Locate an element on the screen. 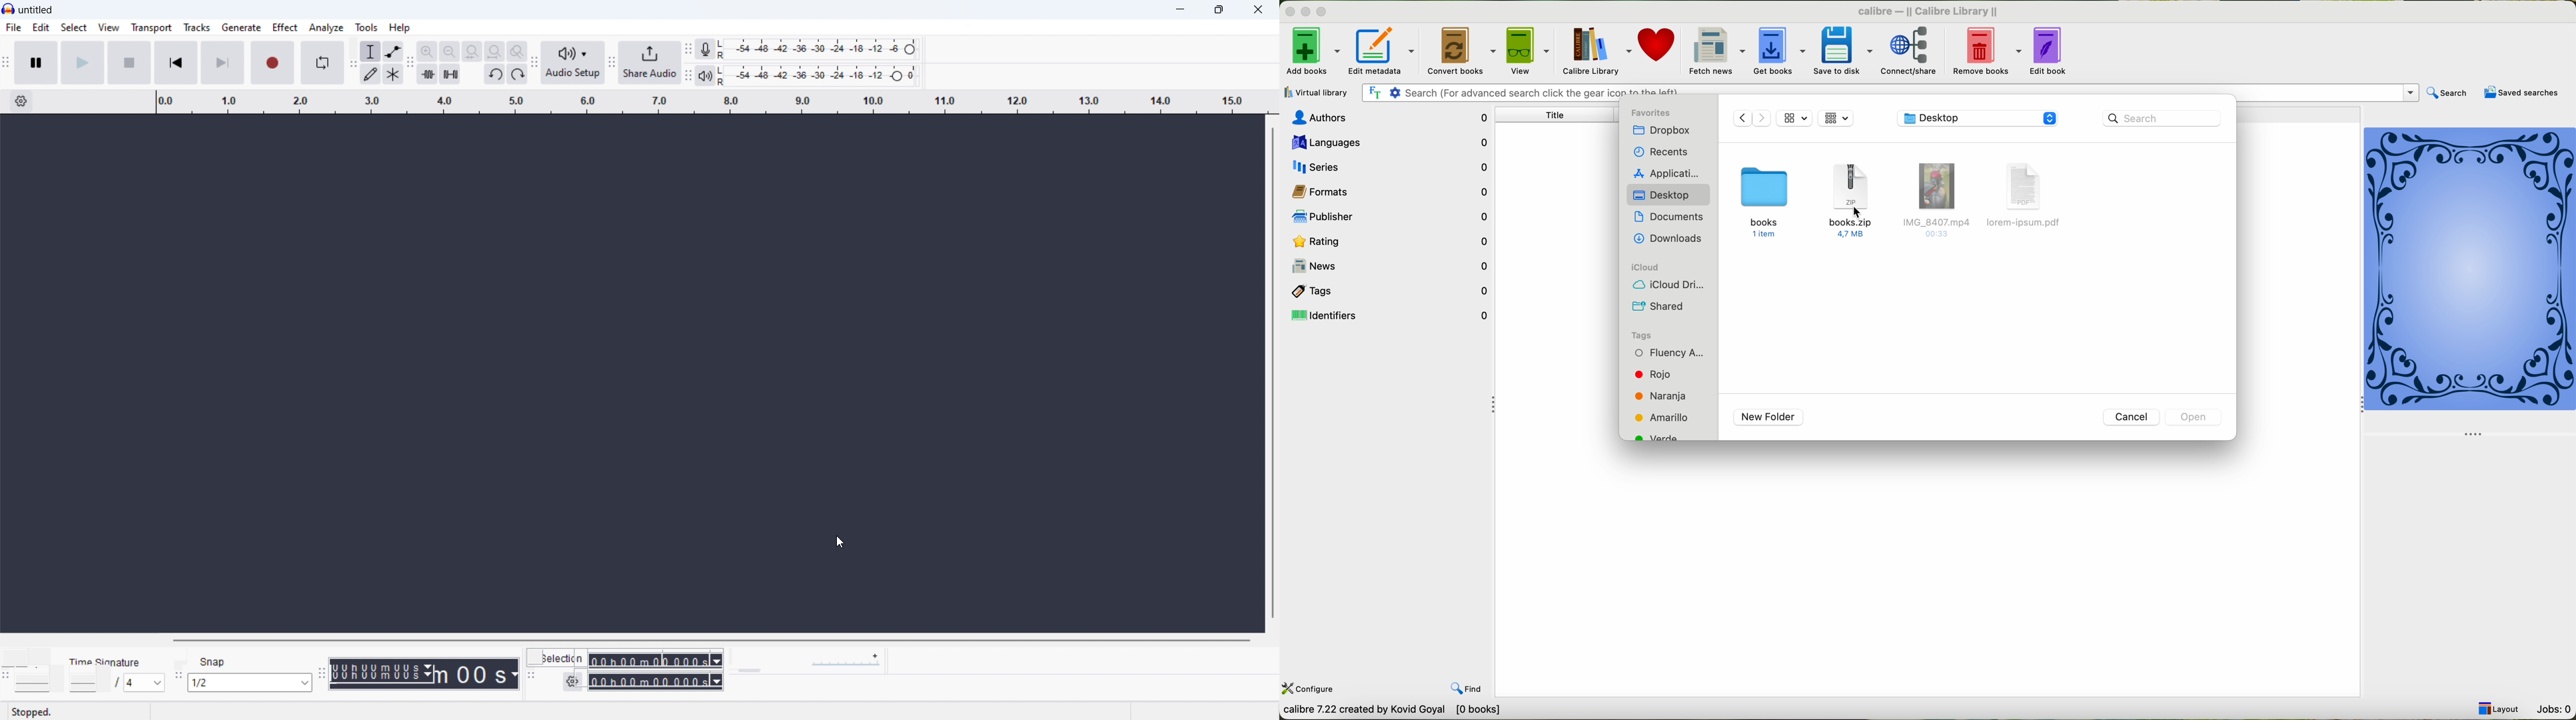  skip to end is located at coordinates (224, 63).